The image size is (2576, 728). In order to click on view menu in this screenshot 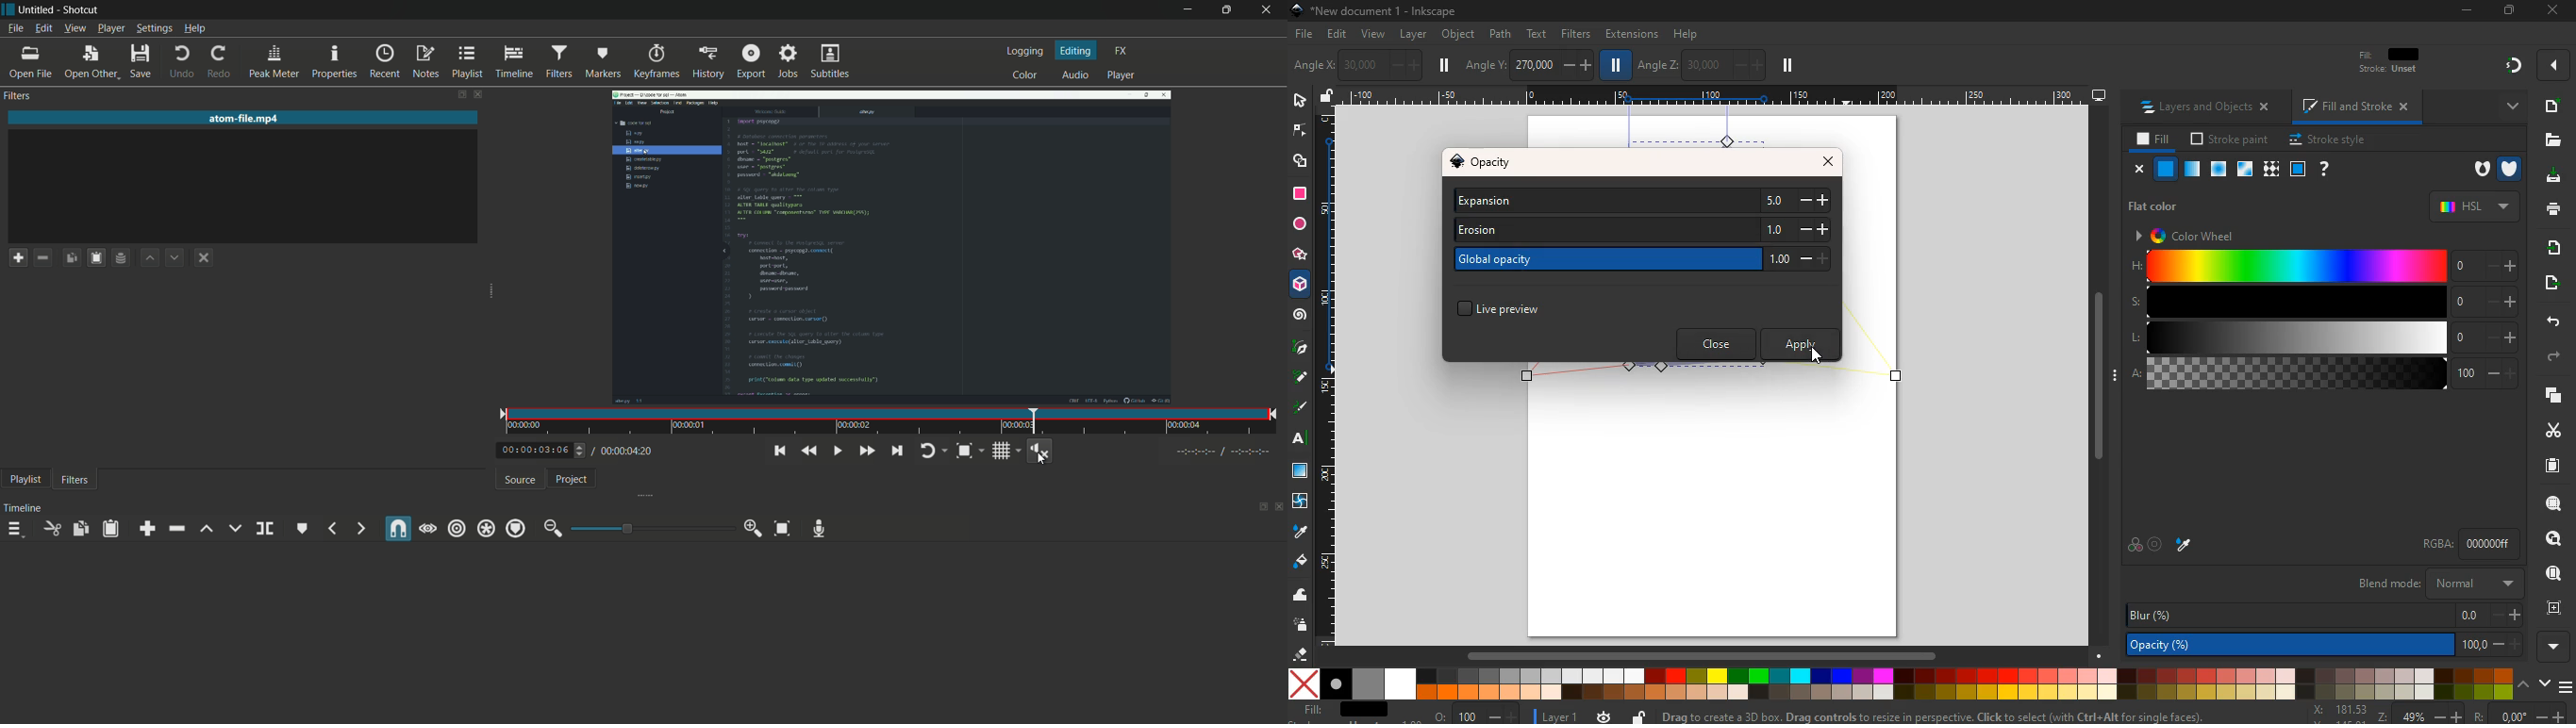, I will do `click(76, 28)`.